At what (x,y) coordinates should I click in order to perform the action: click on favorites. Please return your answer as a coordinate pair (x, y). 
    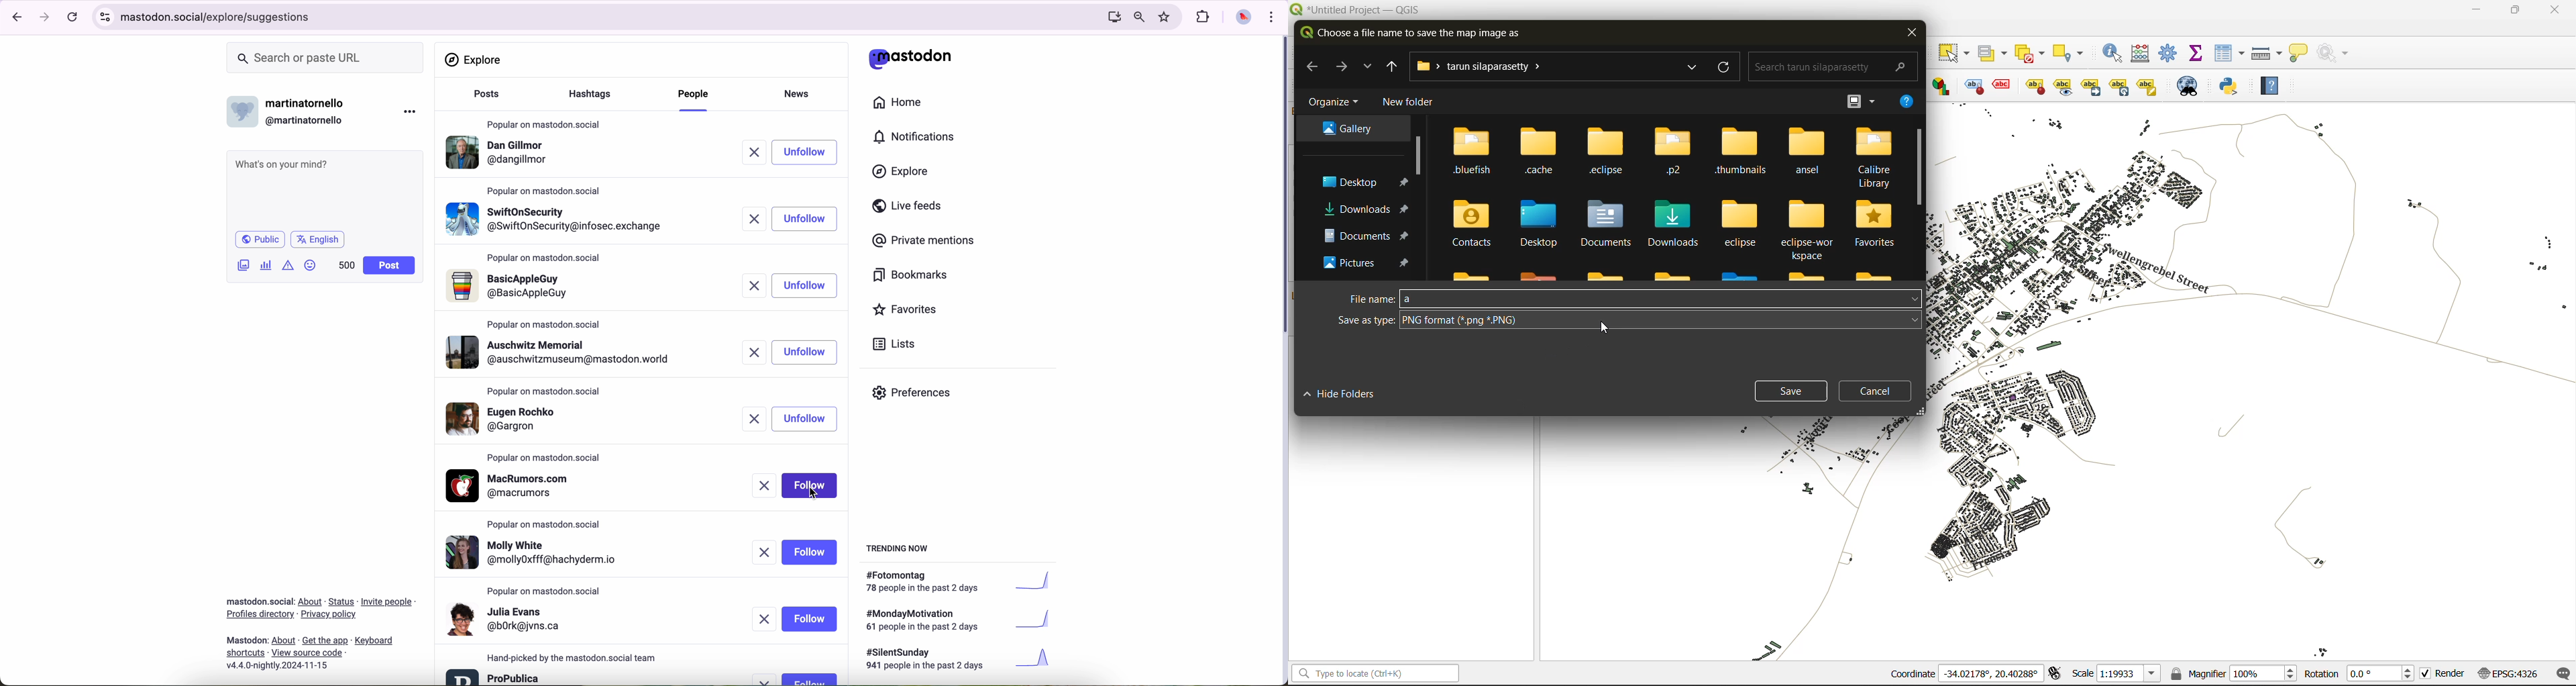
    Looking at the image, I should click on (909, 311).